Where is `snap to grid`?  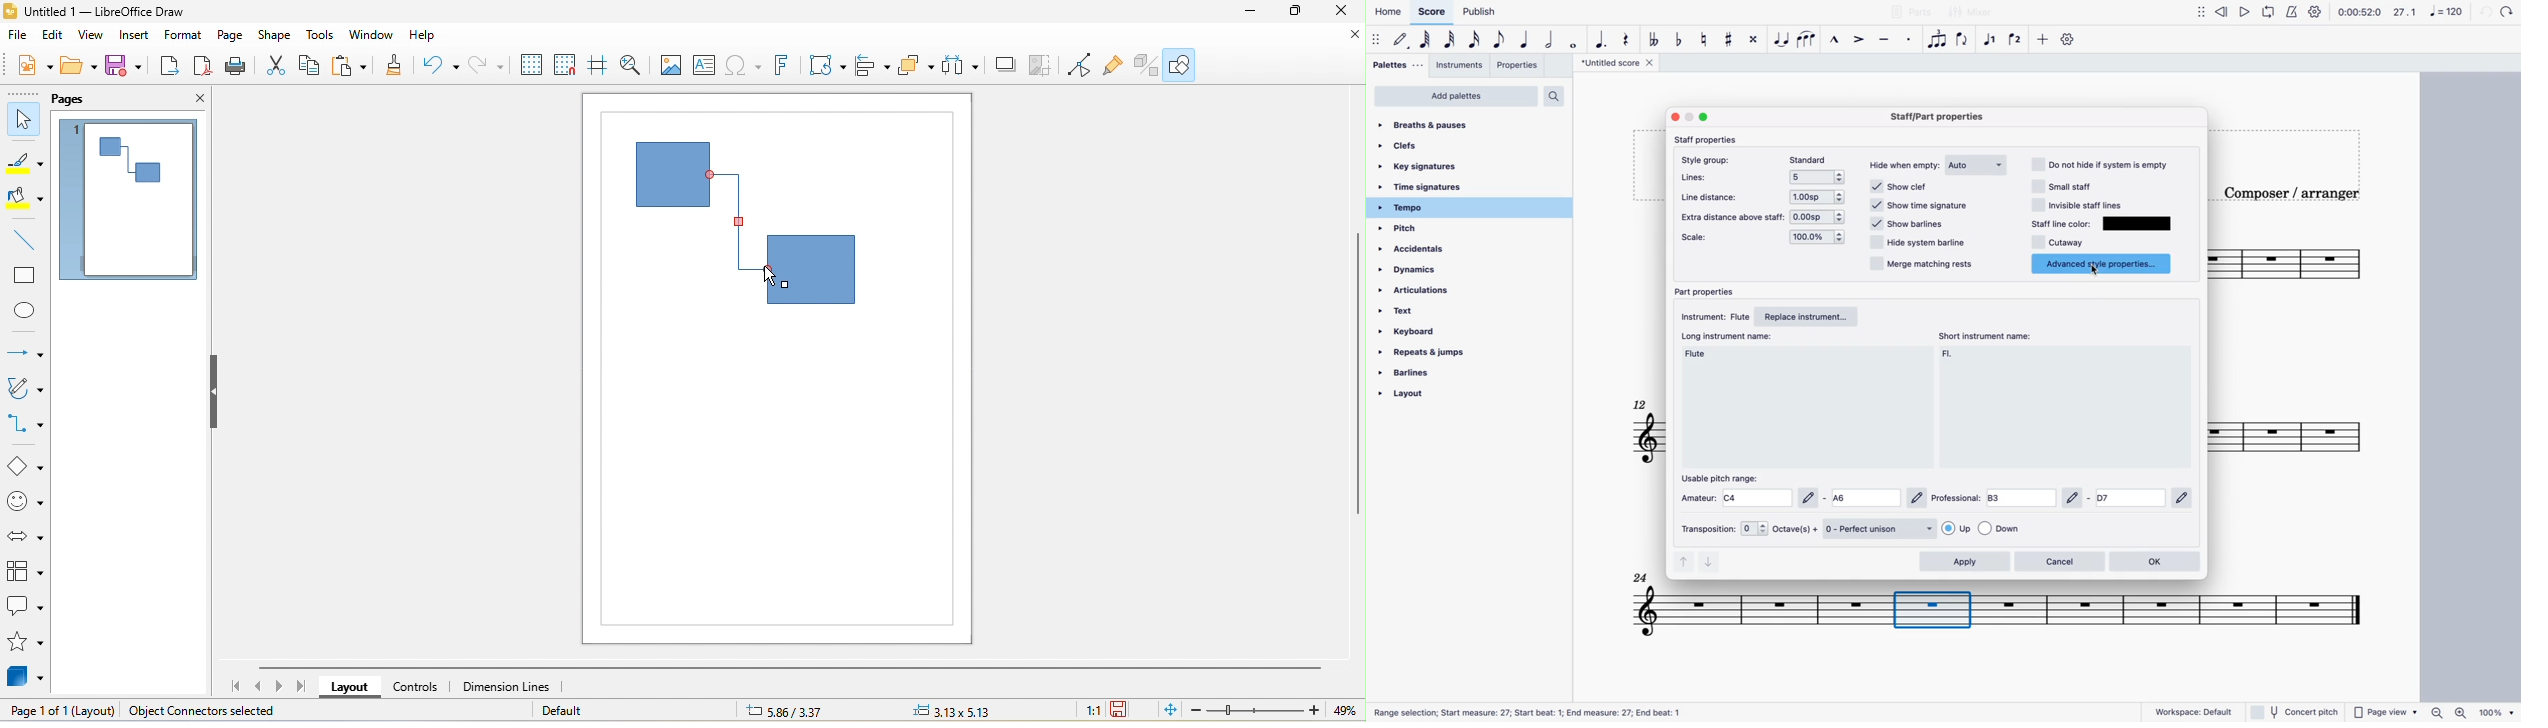 snap to grid is located at coordinates (570, 65).